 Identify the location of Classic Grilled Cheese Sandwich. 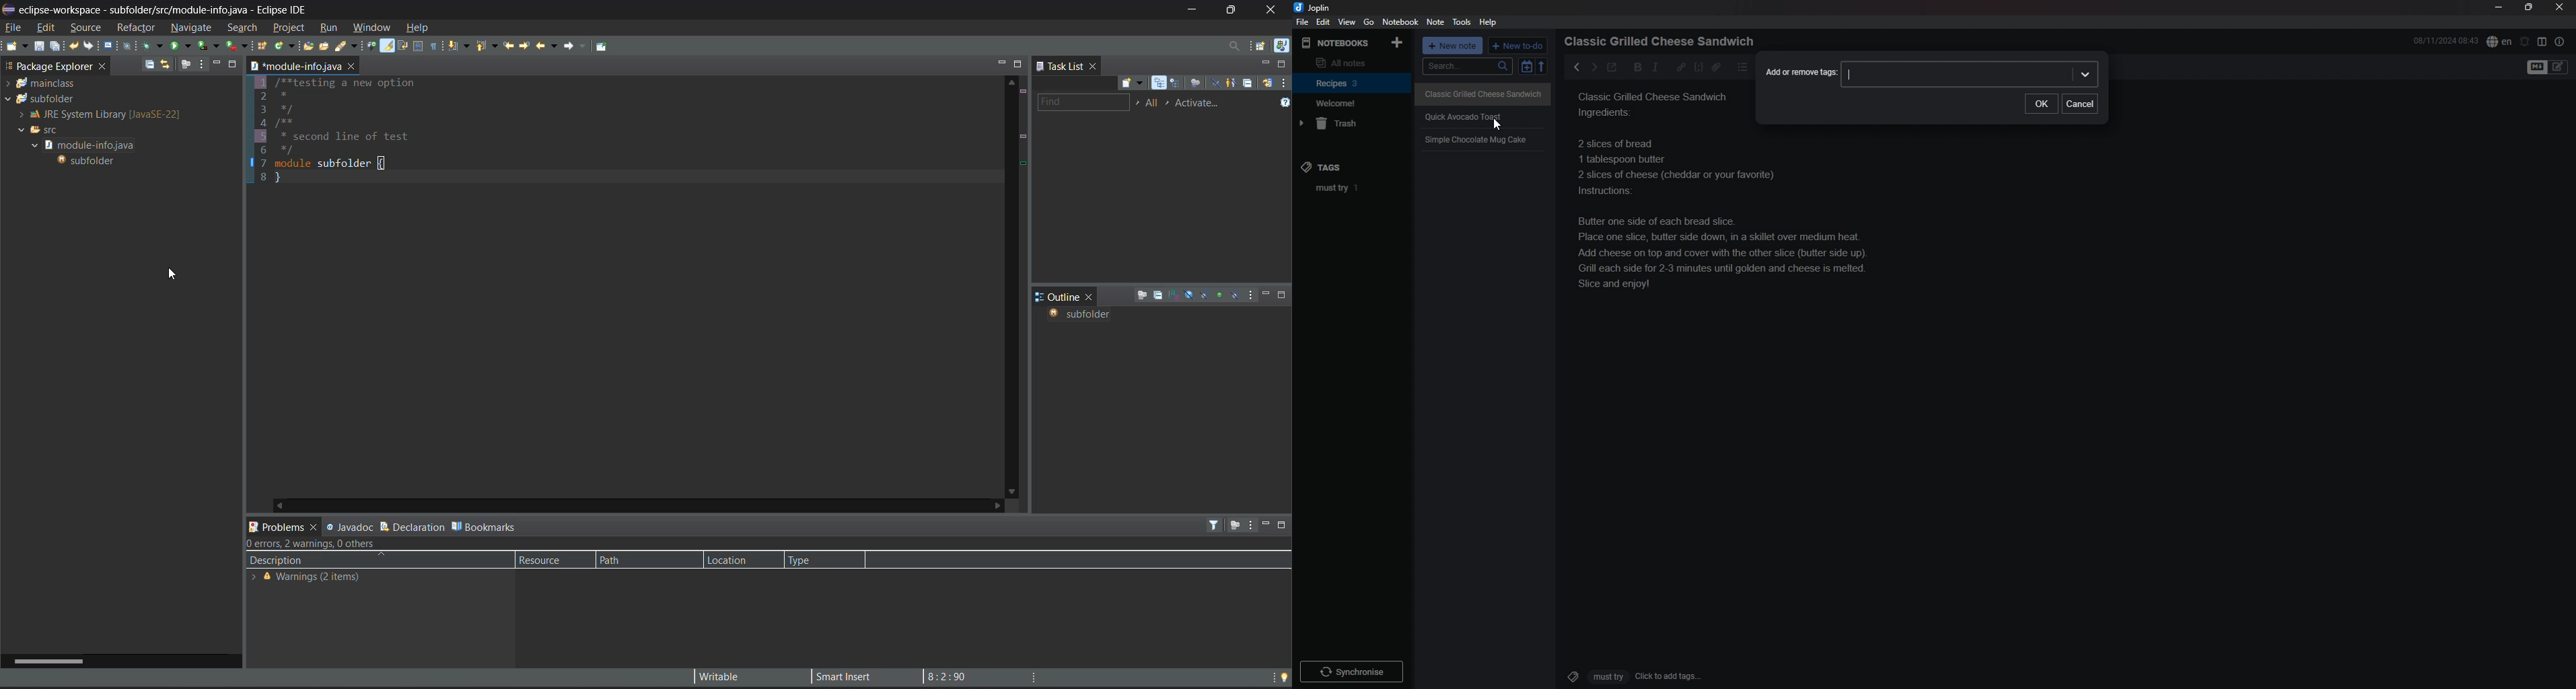
(1484, 93).